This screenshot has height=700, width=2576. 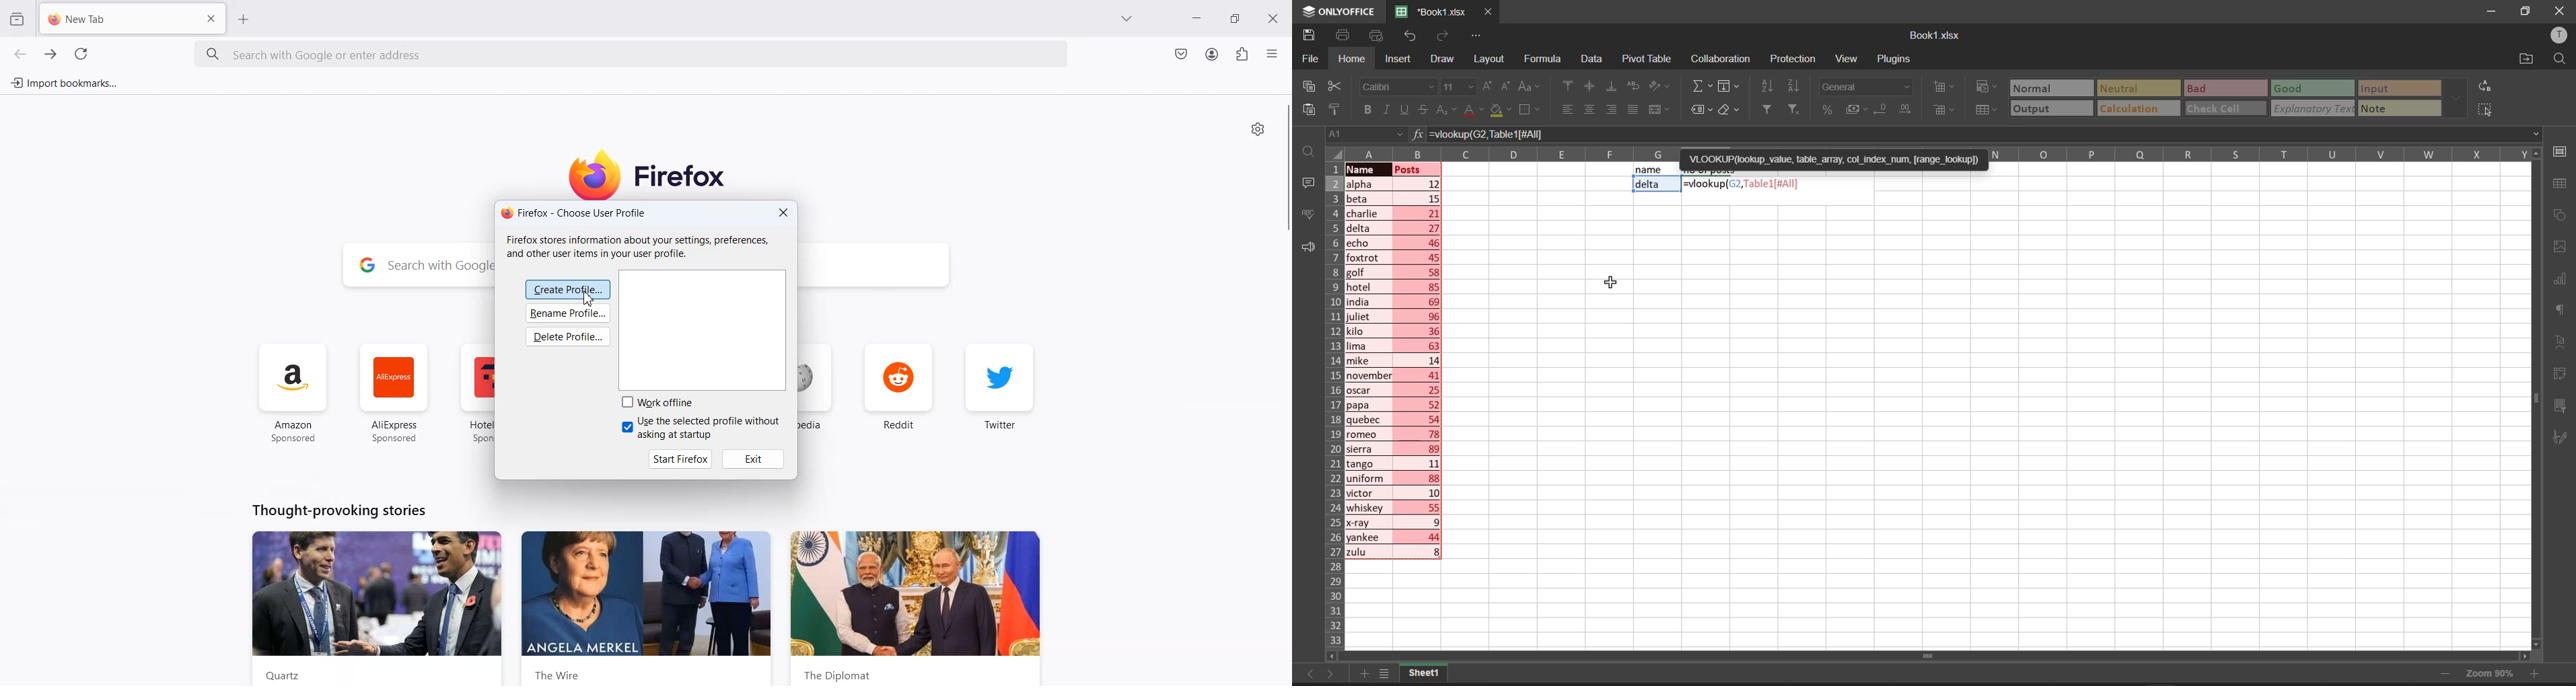 I want to click on Save to Pocket, so click(x=1180, y=54).